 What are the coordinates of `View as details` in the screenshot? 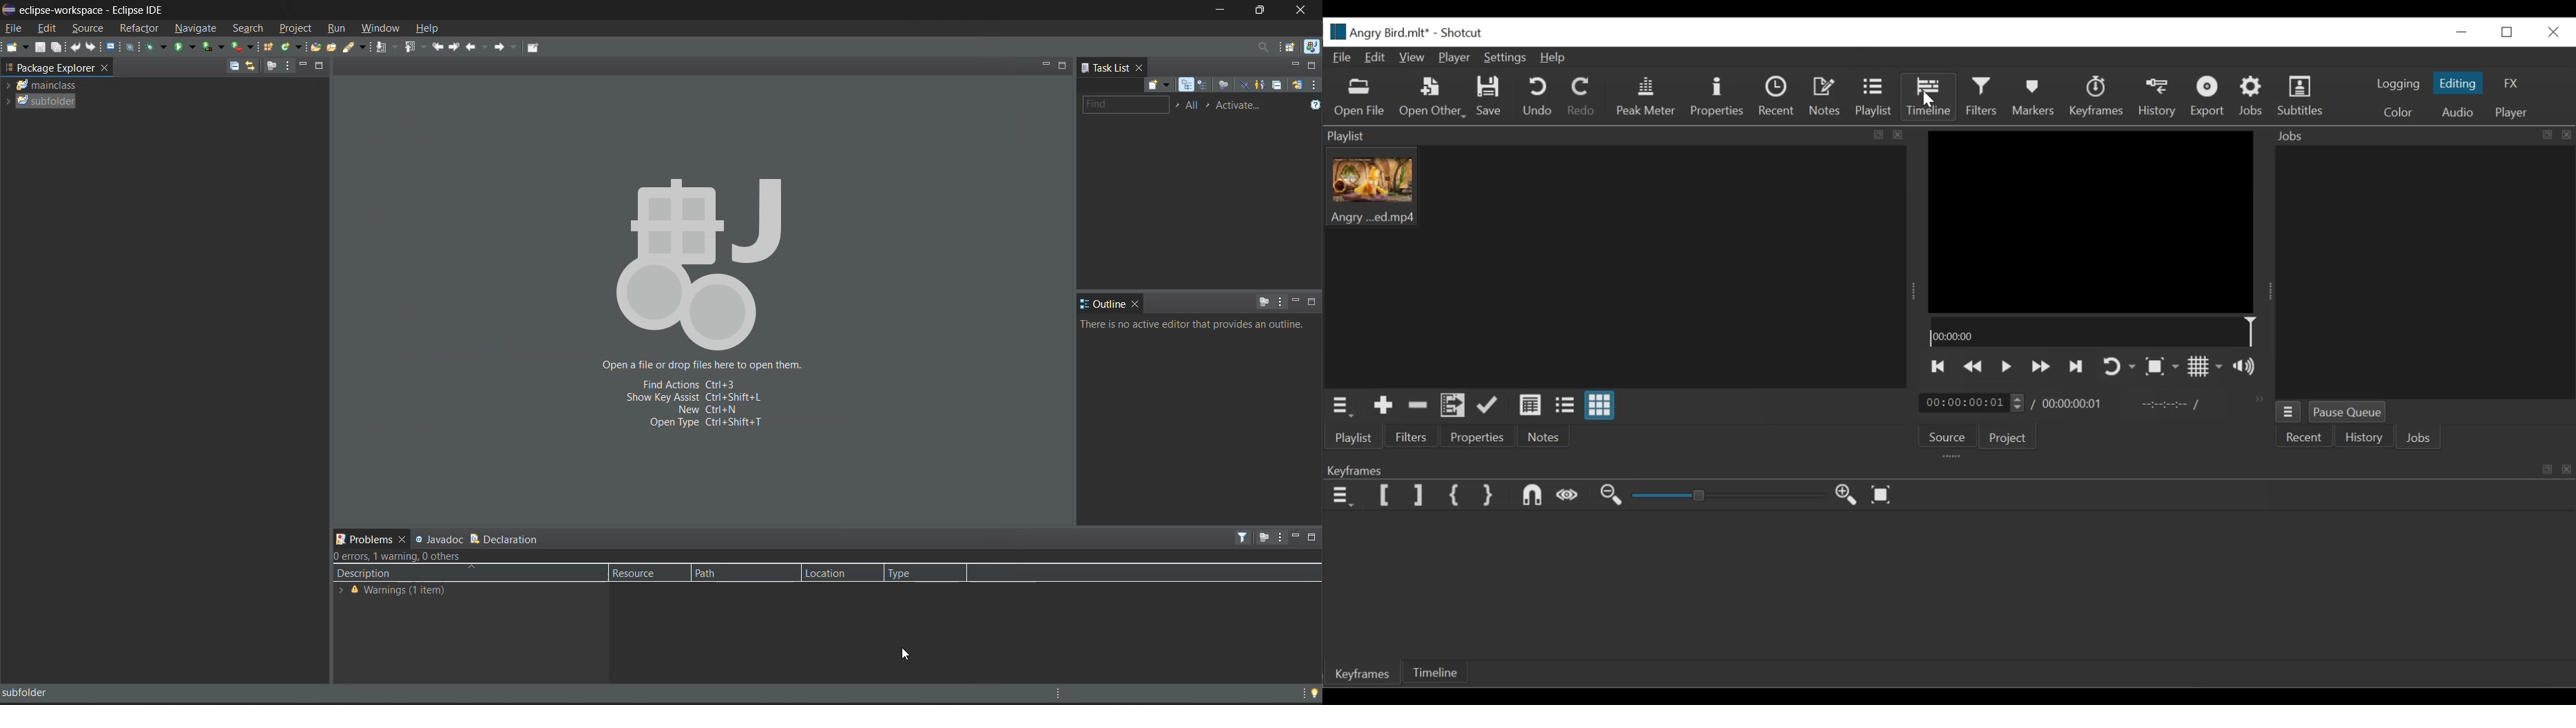 It's located at (1529, 405).